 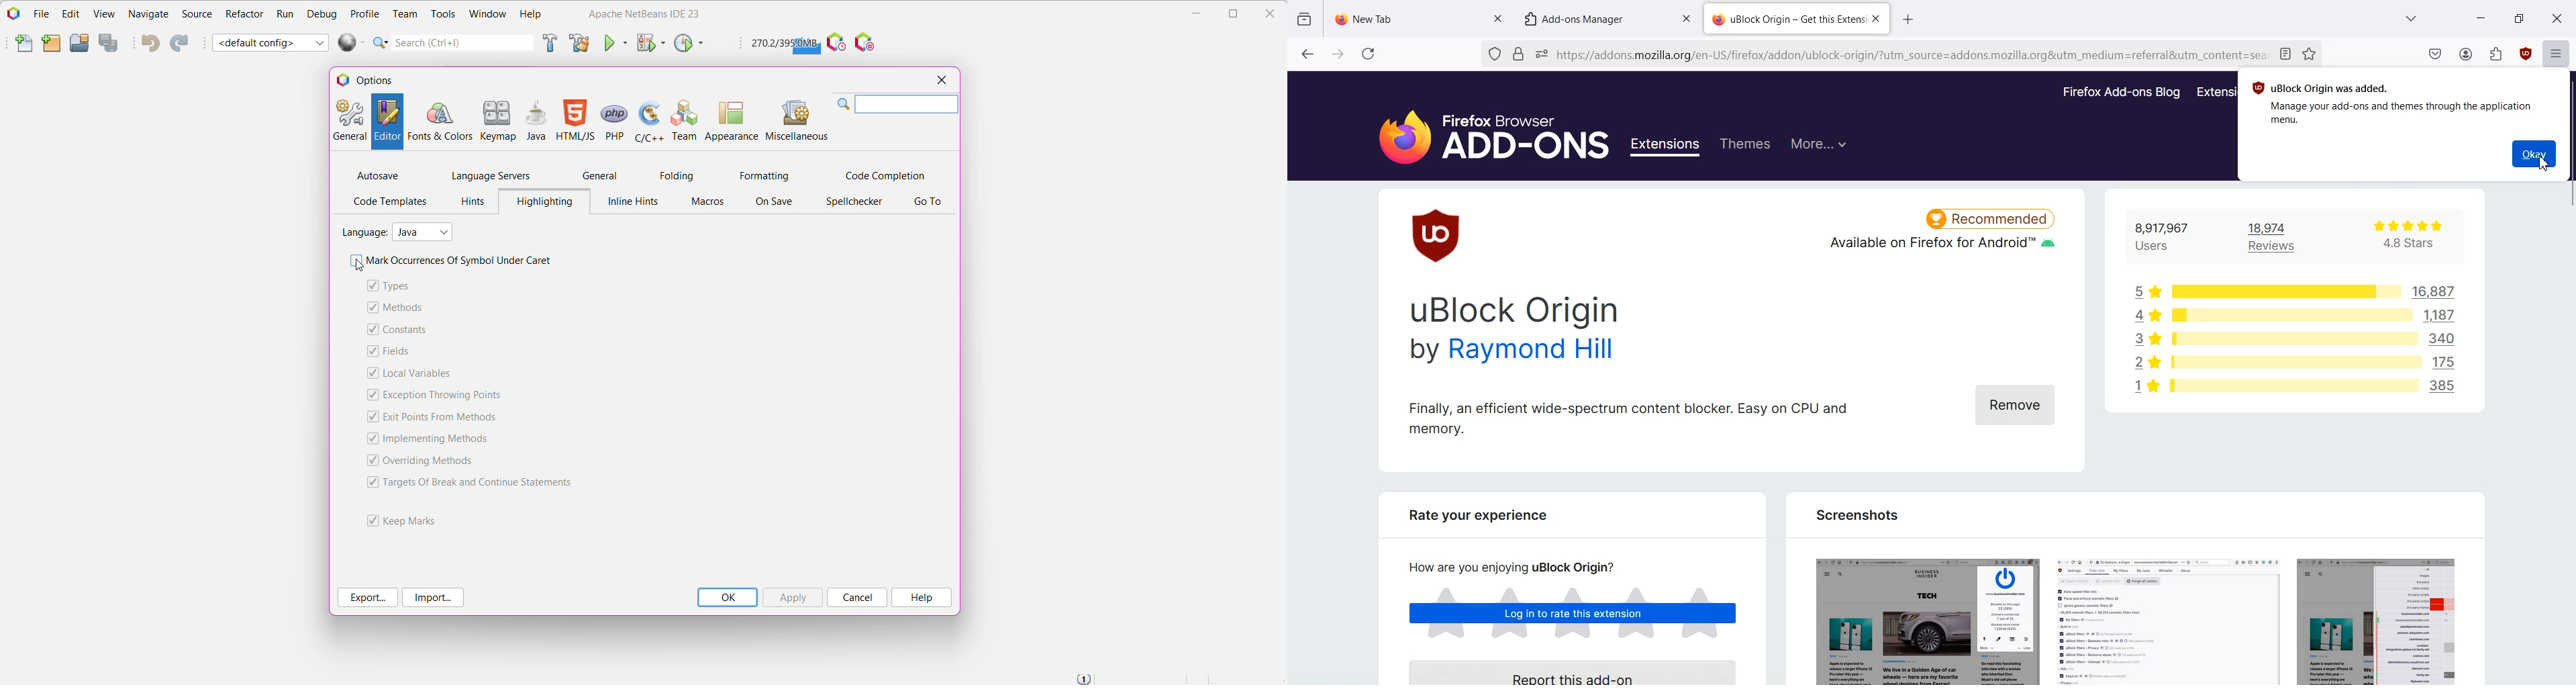 What do you see at coordinates (1369, 54) in the screenshot?
I see `Refresh` at bounding box center [1369, 54].